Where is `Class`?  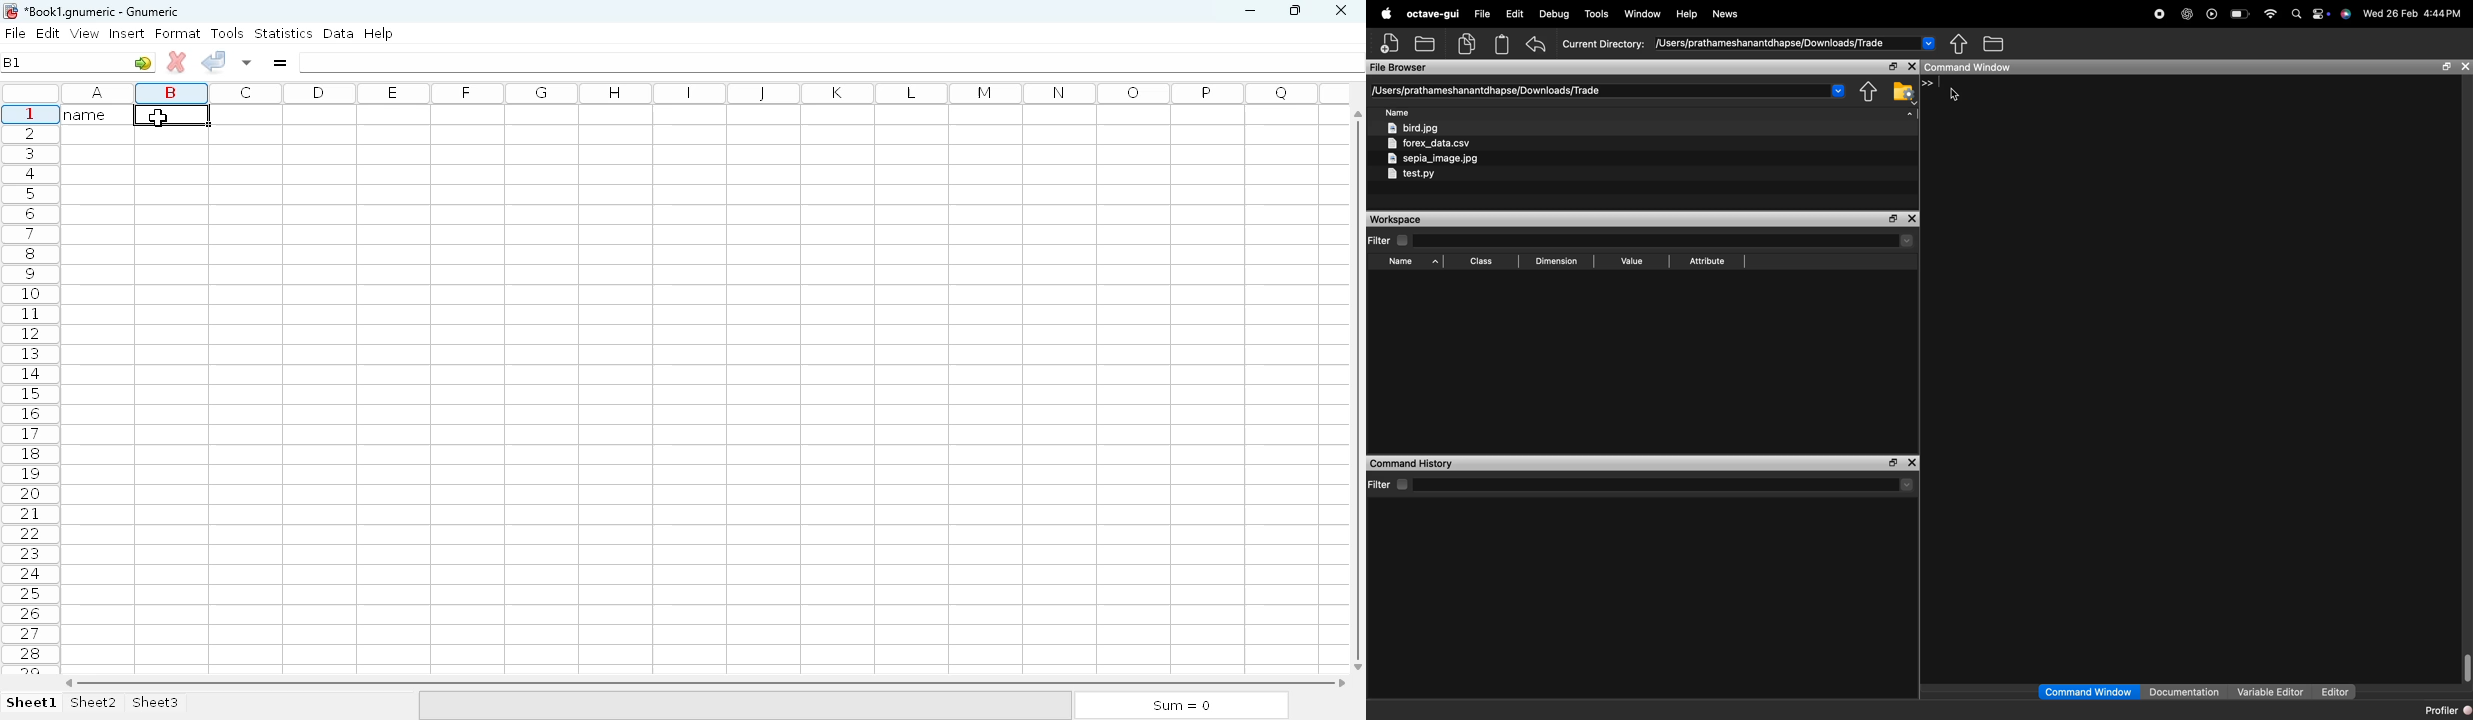 Class is located at coordinates (1481, 261).